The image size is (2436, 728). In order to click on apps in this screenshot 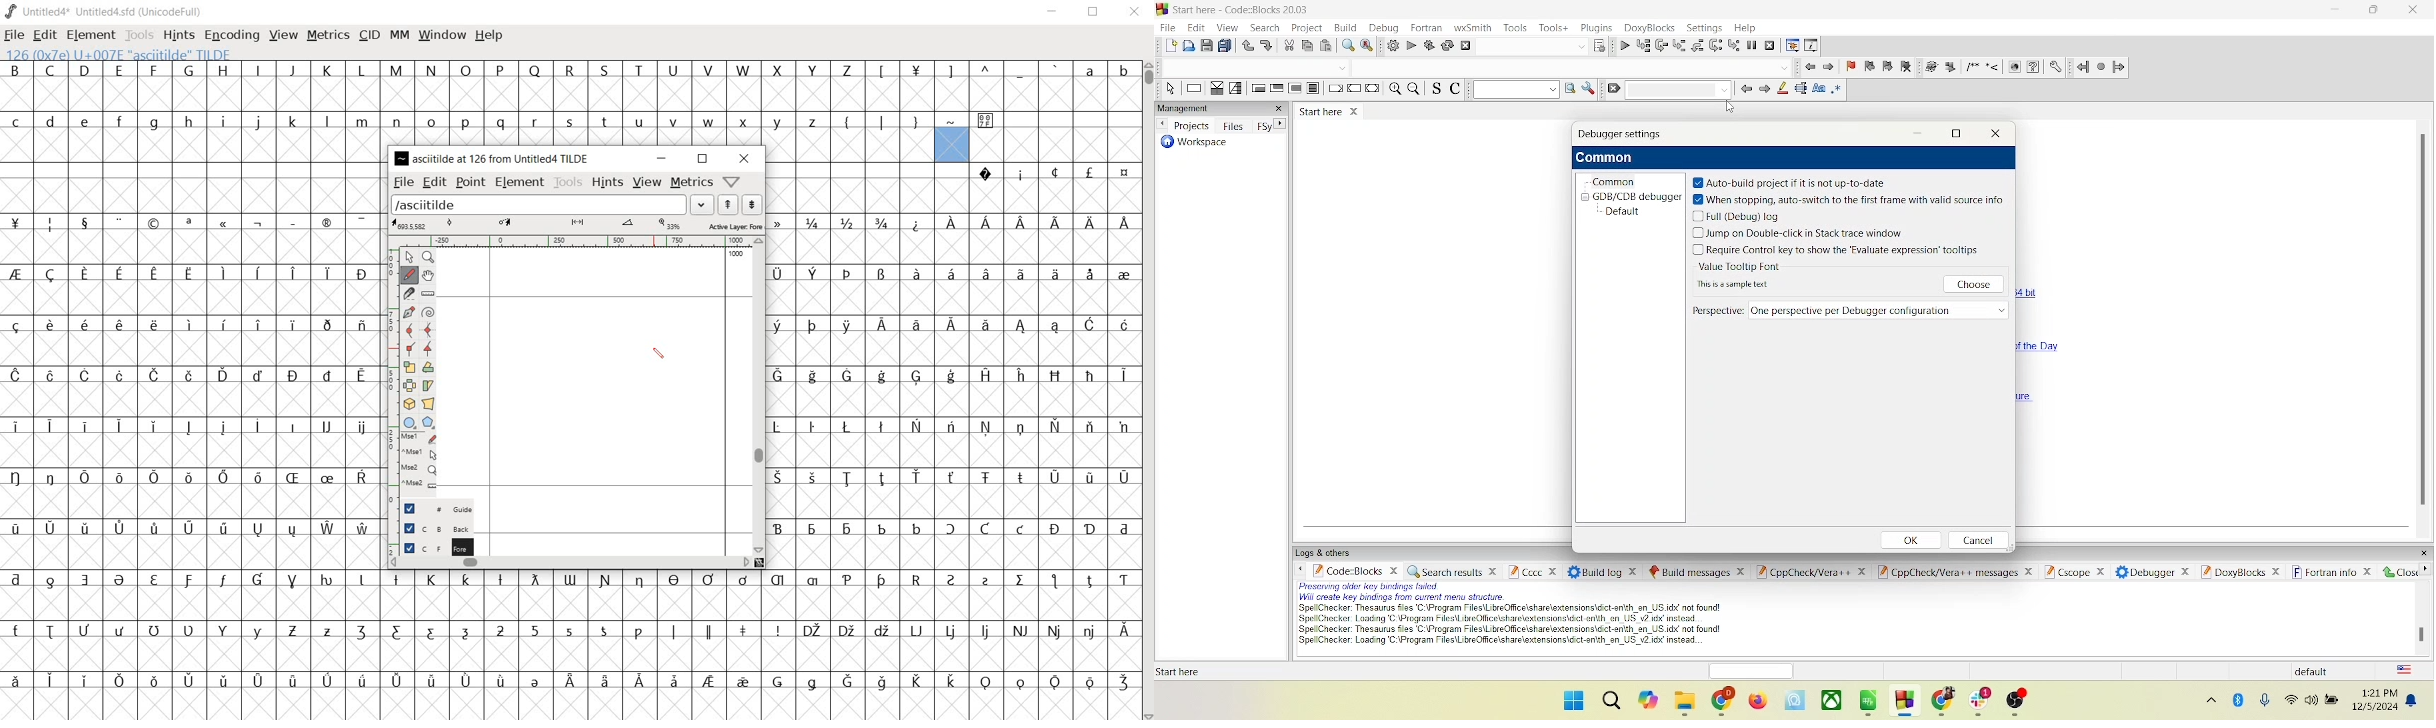, I will do `click(1843, 698)`.